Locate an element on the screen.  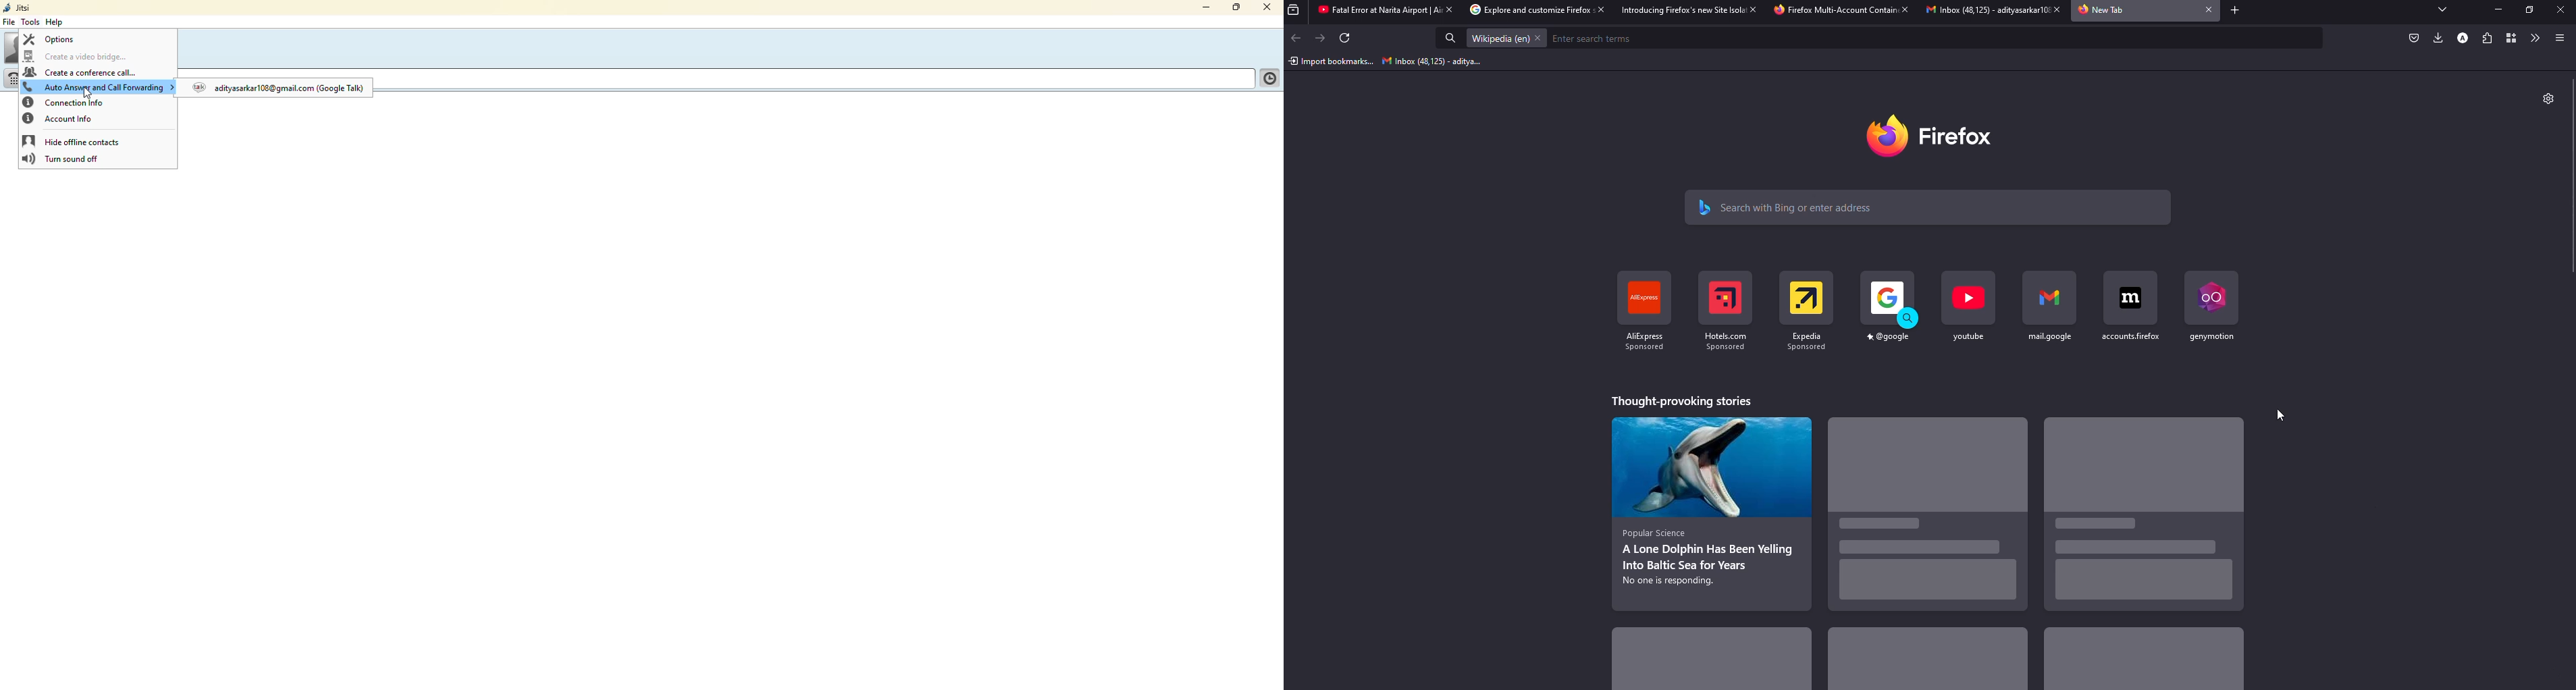
container is located at coordinates (2513, 38).